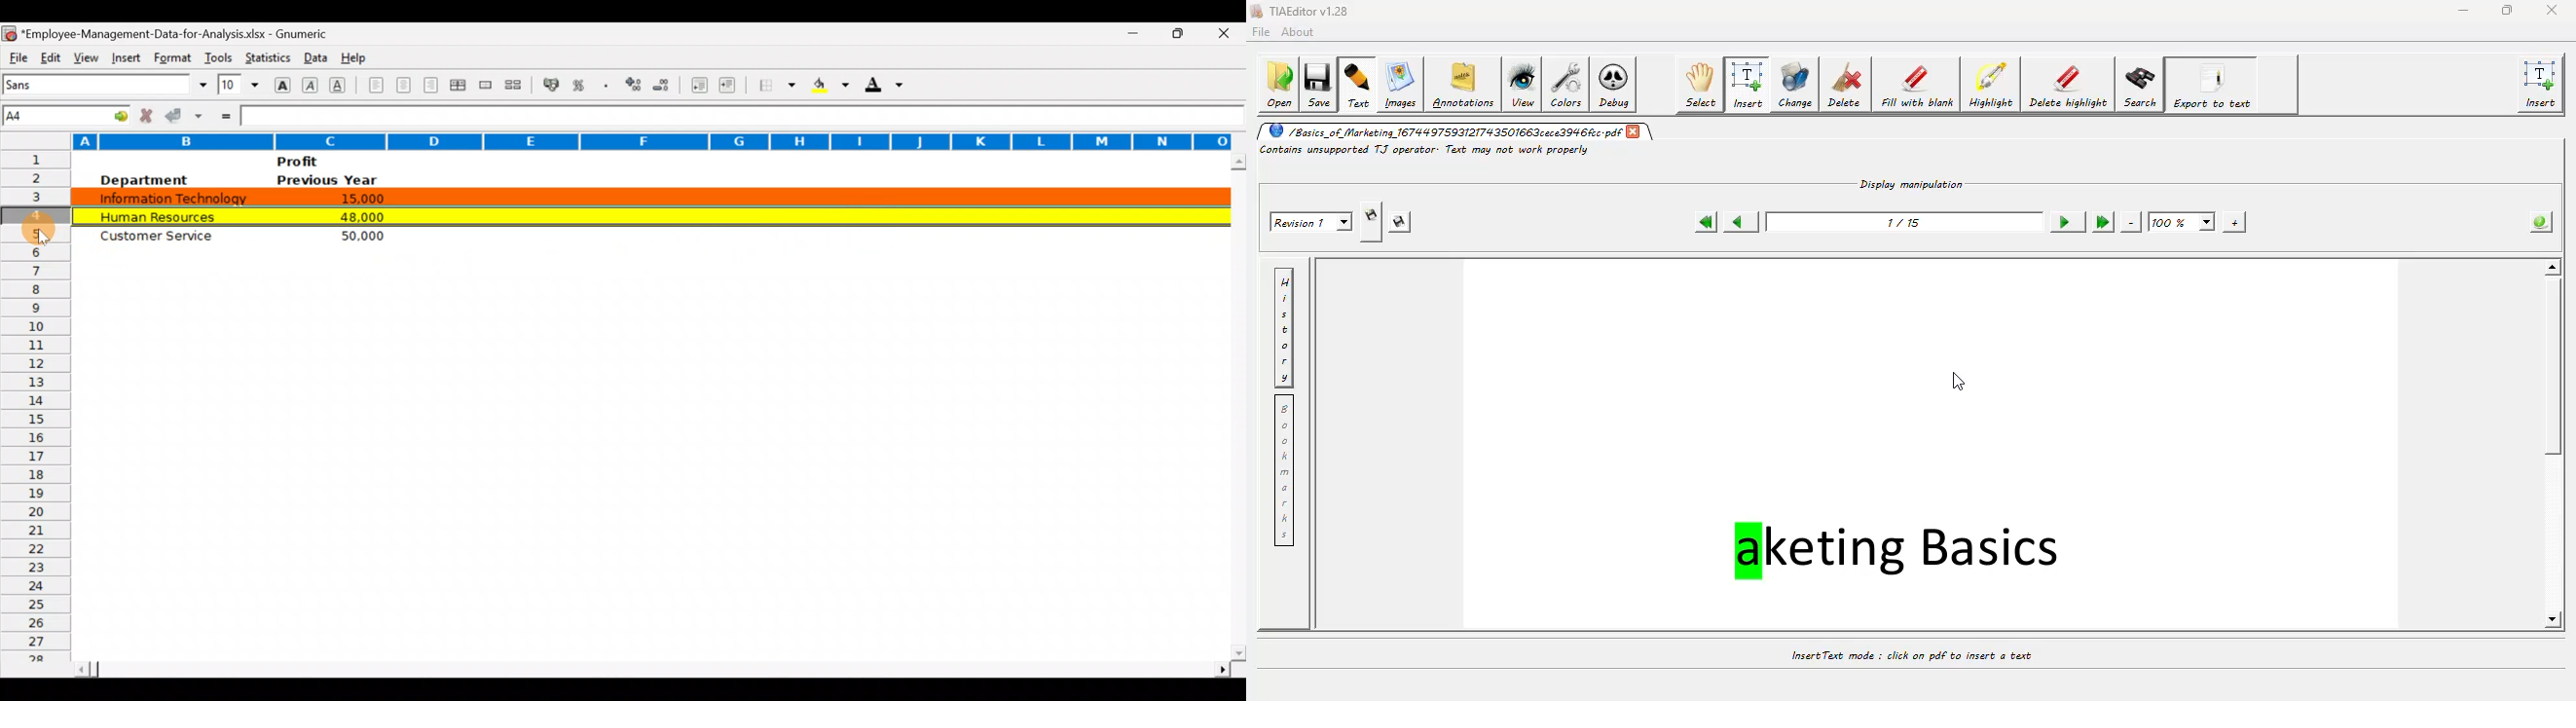 This screenshot has width=2576, height=728. I want to click on View, so click(83, 56).